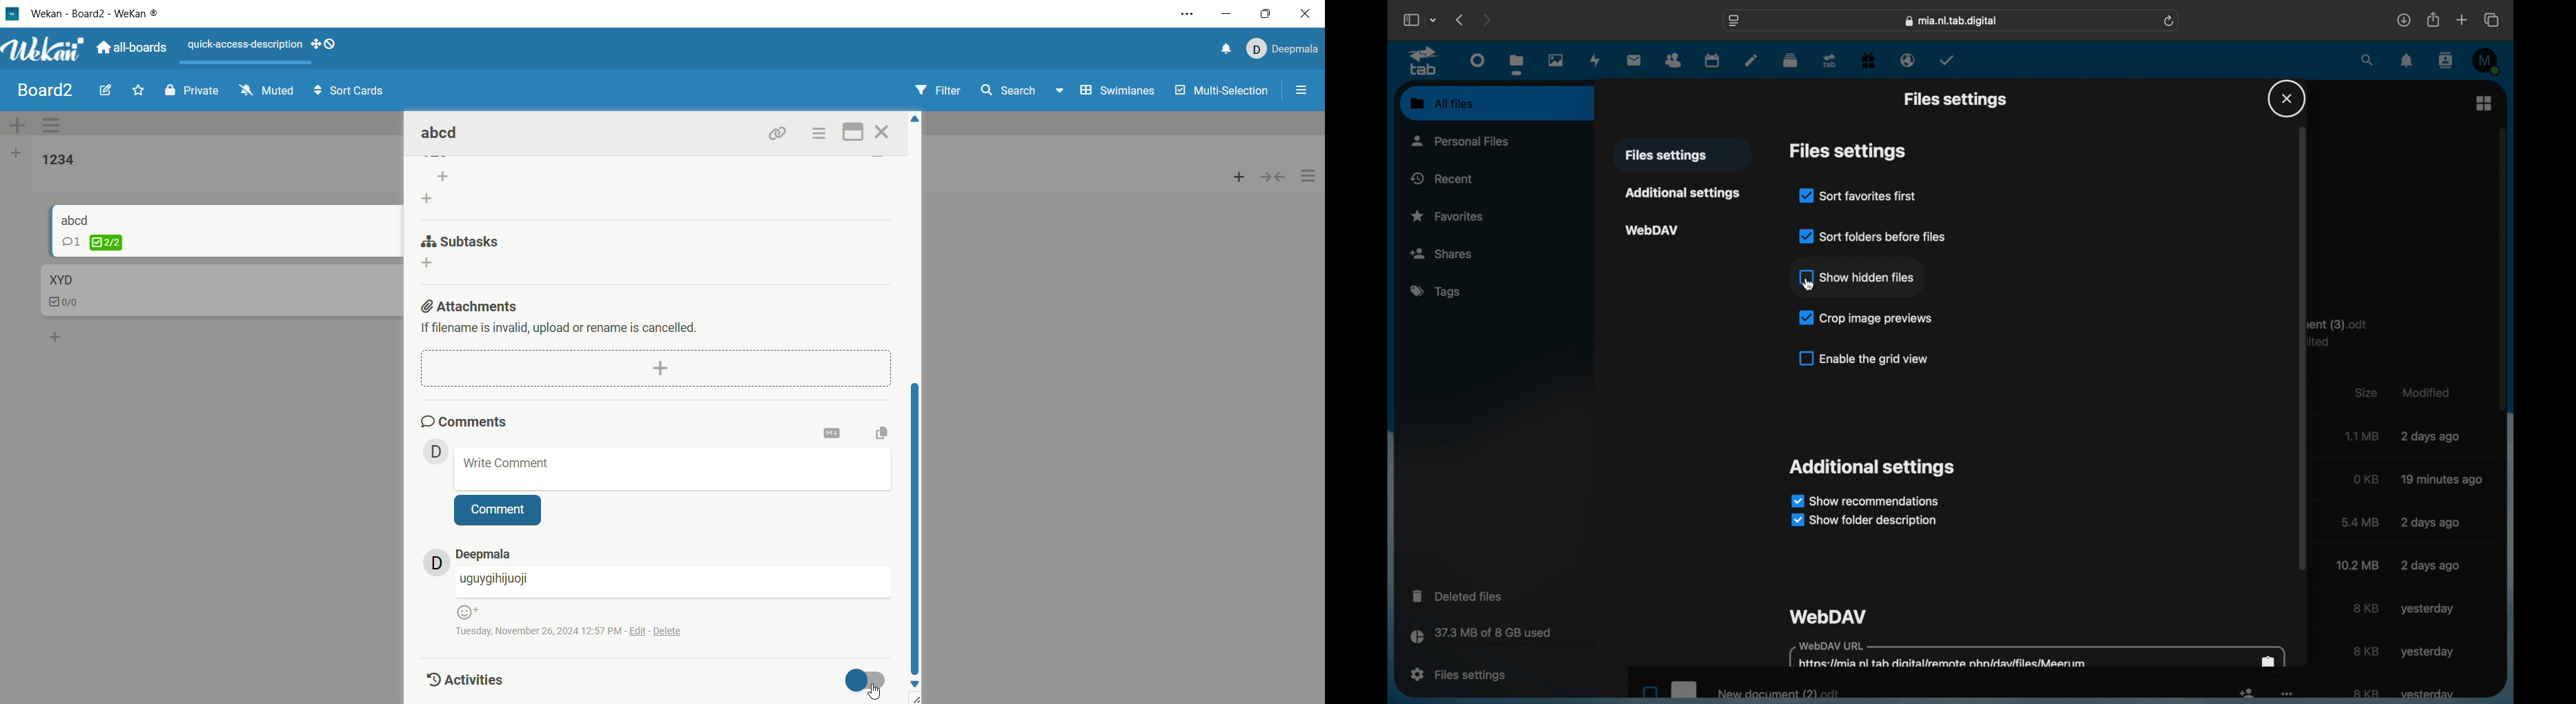 Image resolution: width=2576 pixels, height=728 pixels. I want to click on dashboard, so click(1477, 61).